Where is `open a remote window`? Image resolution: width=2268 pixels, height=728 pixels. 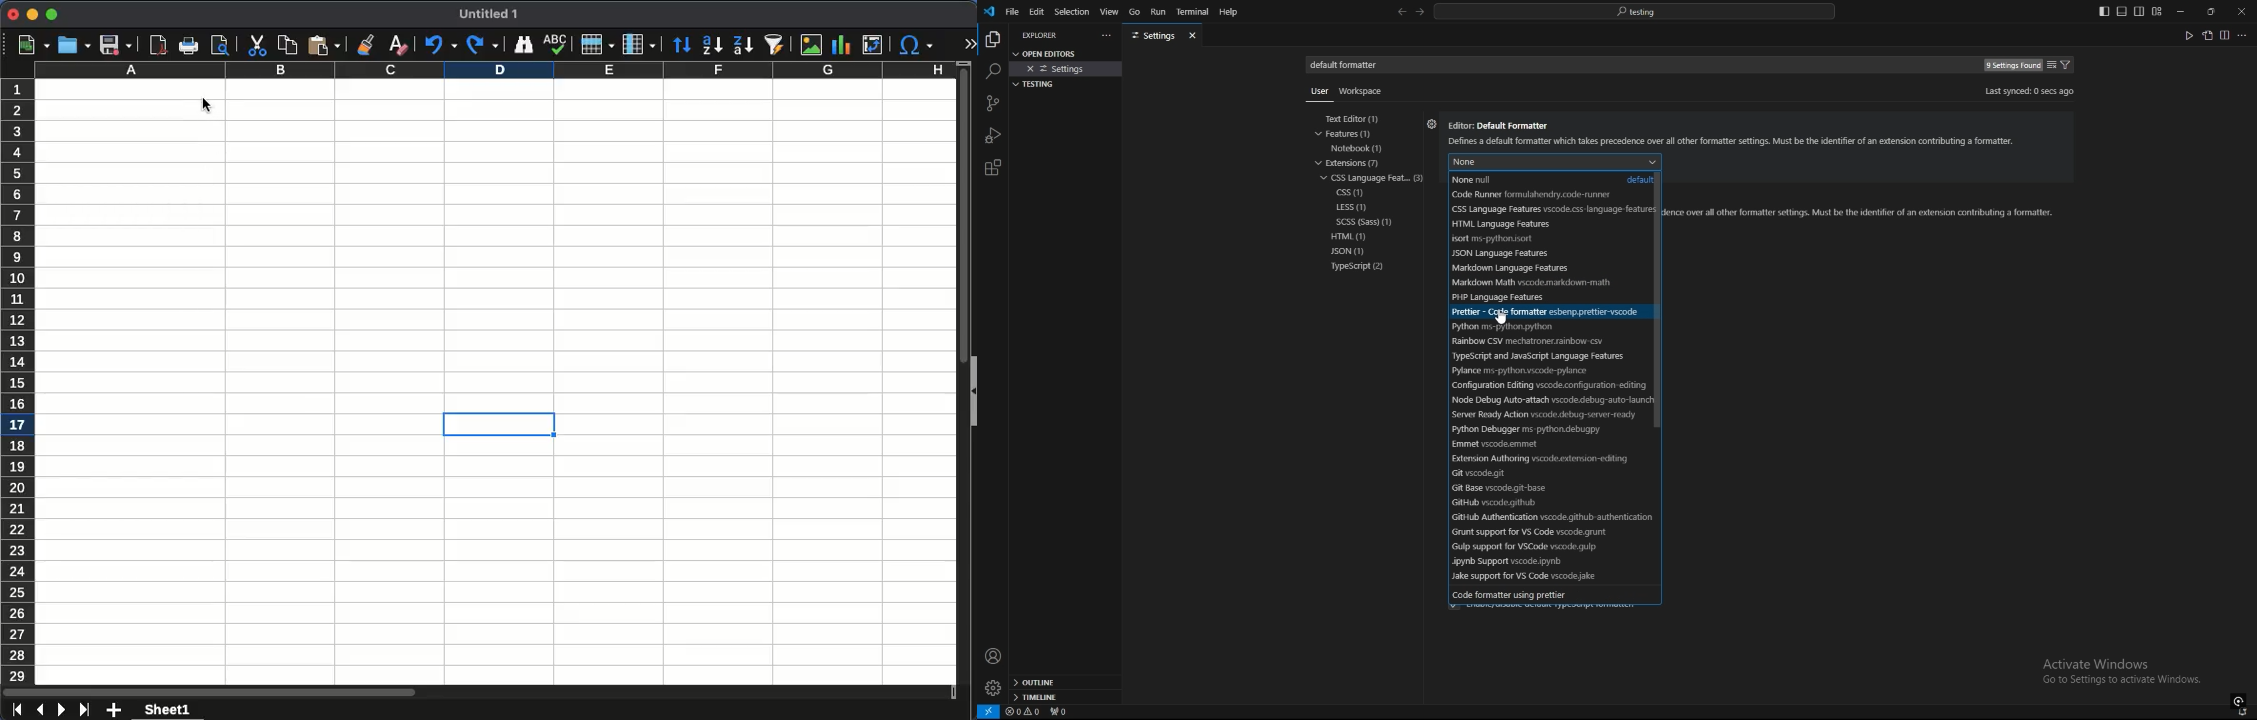
open a remote window is located at coordinates (989, 712).